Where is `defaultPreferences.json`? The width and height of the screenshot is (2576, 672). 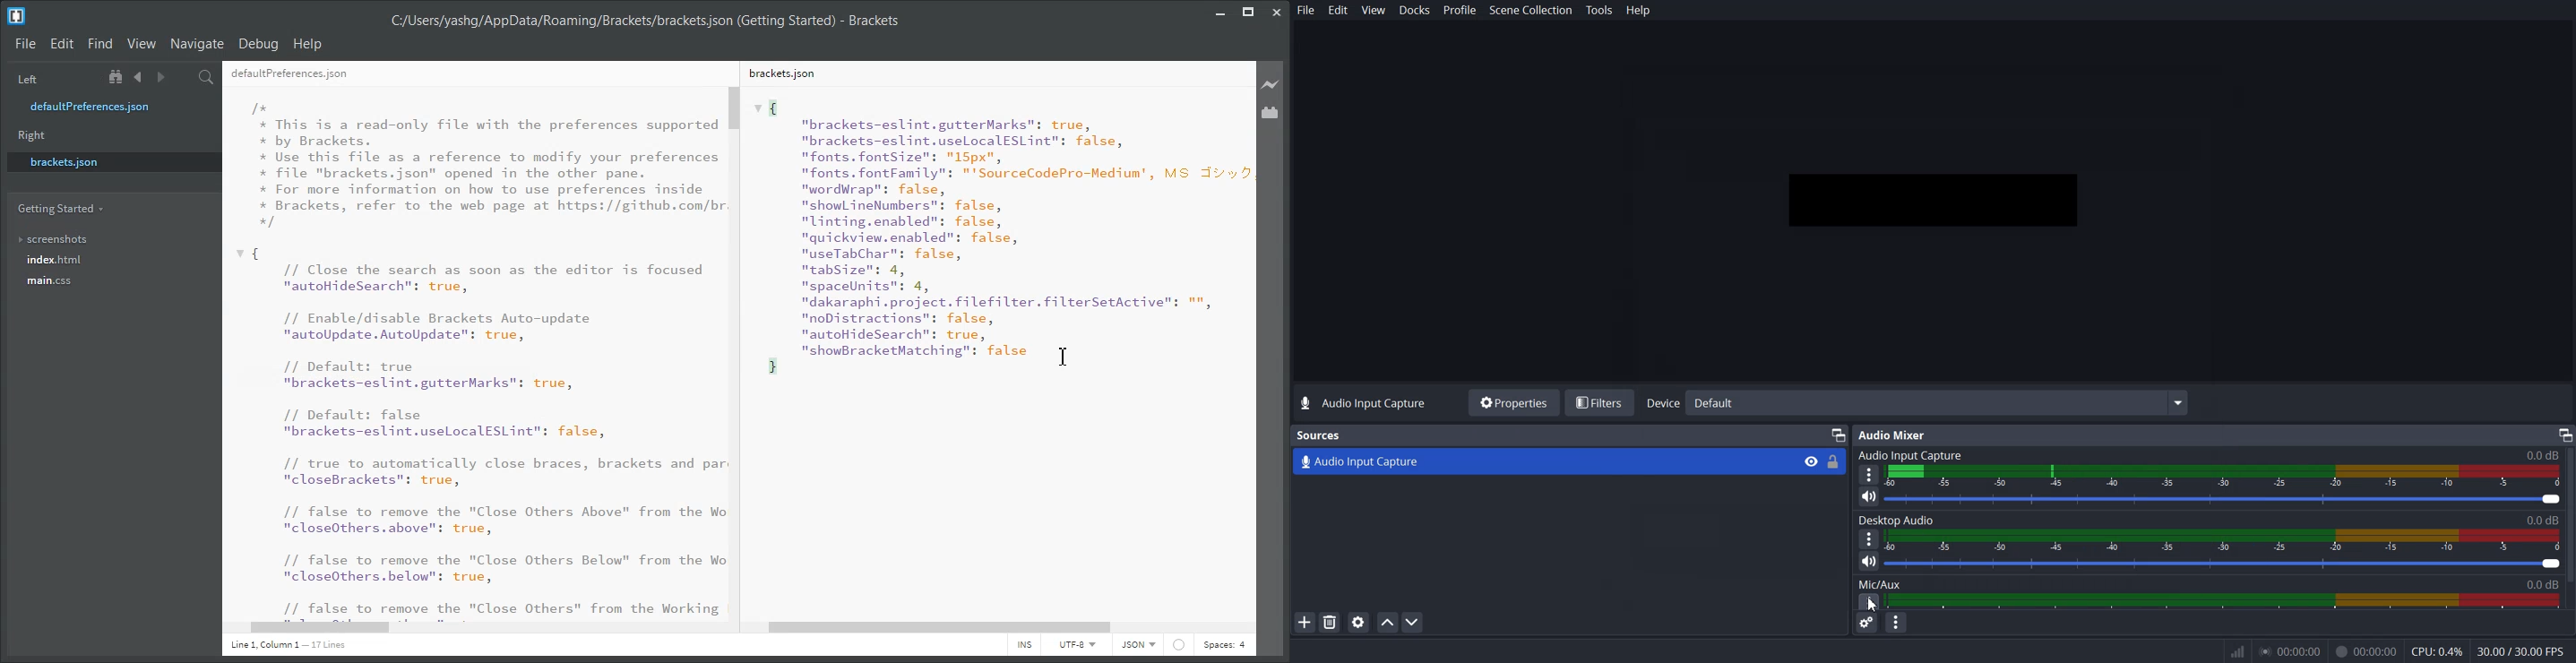
defaultPreferences.json is located at coordinates (101, 107).